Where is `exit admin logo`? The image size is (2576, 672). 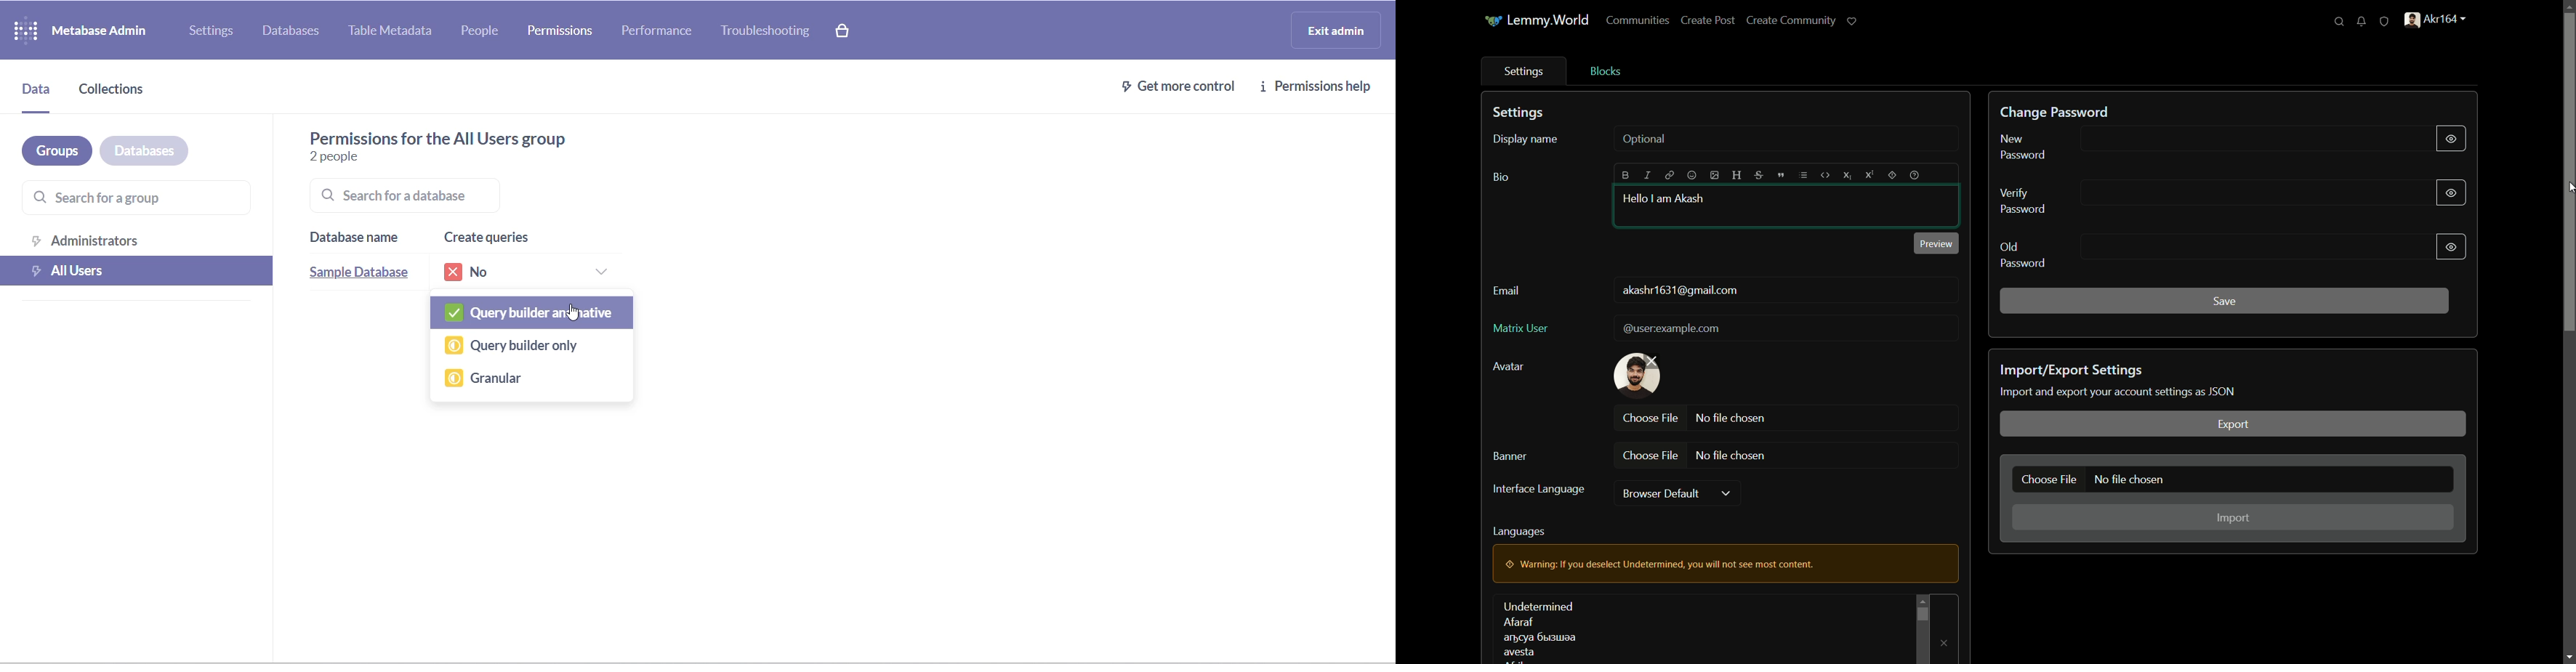
exit admin logo is located at coordinates (1340, 32).